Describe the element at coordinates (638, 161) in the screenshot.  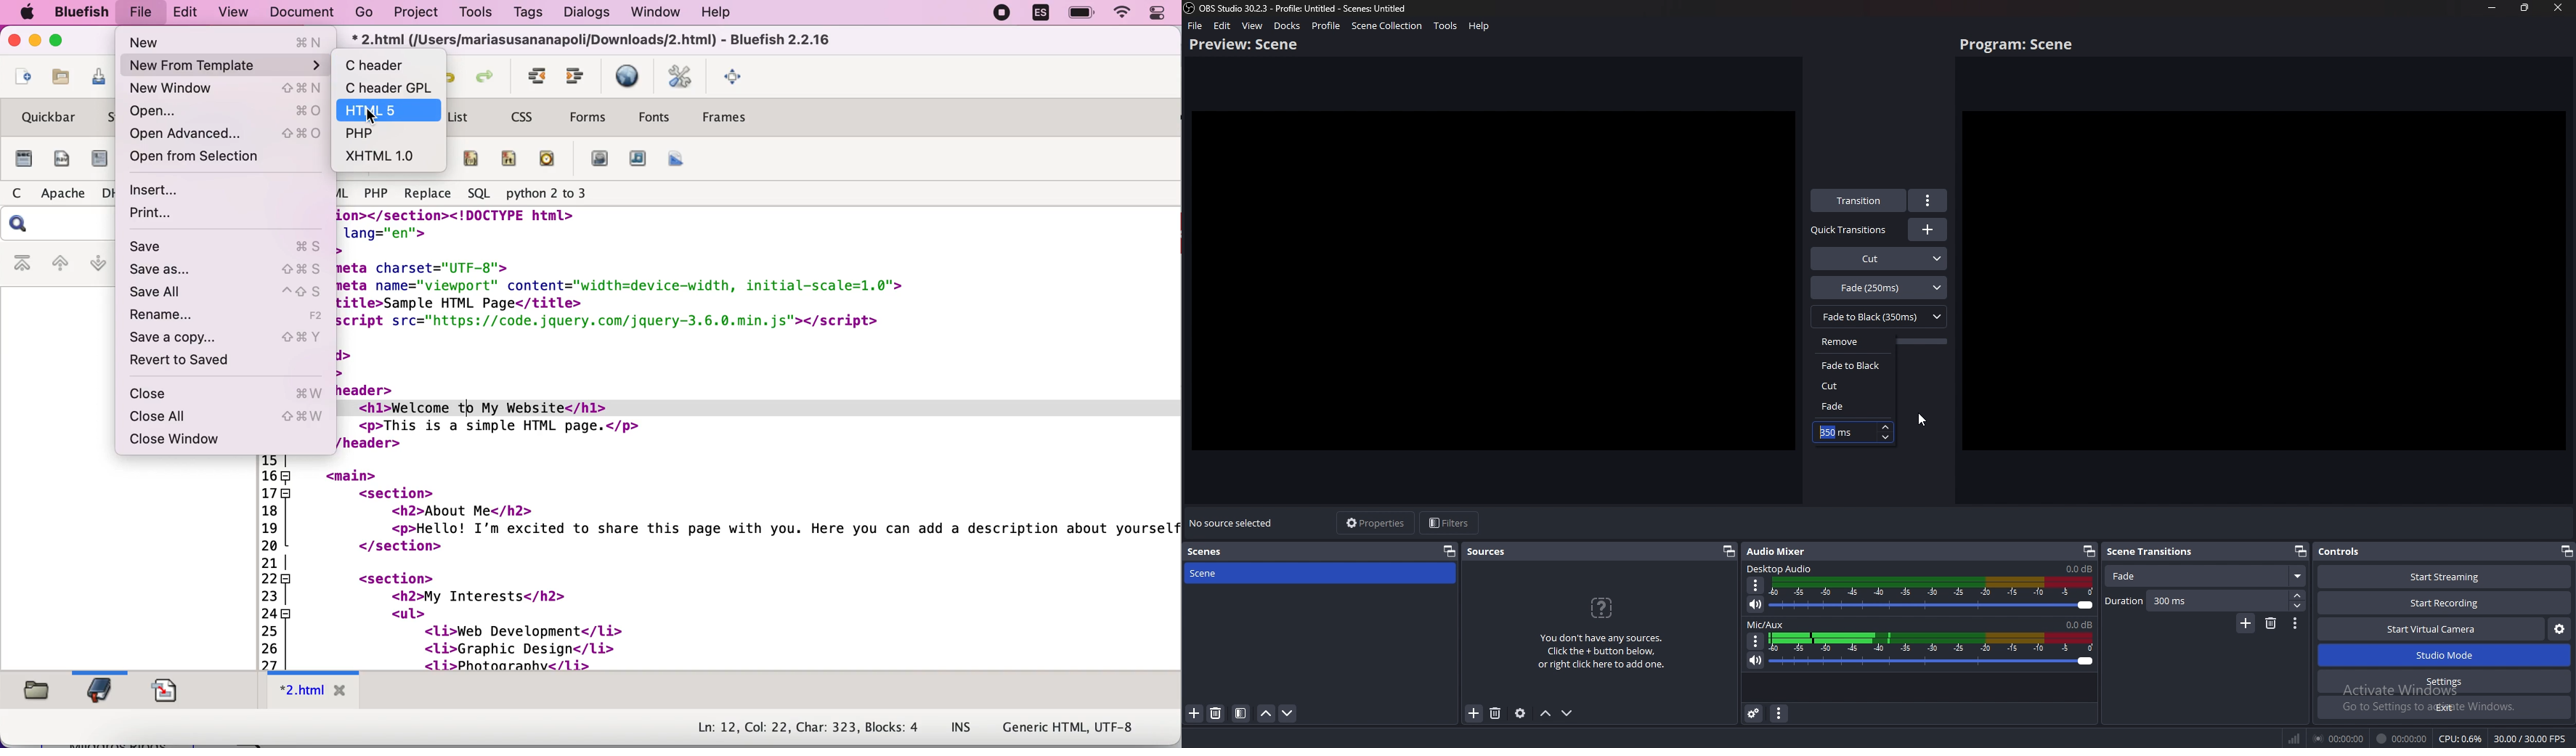
I see `audio` at that location.